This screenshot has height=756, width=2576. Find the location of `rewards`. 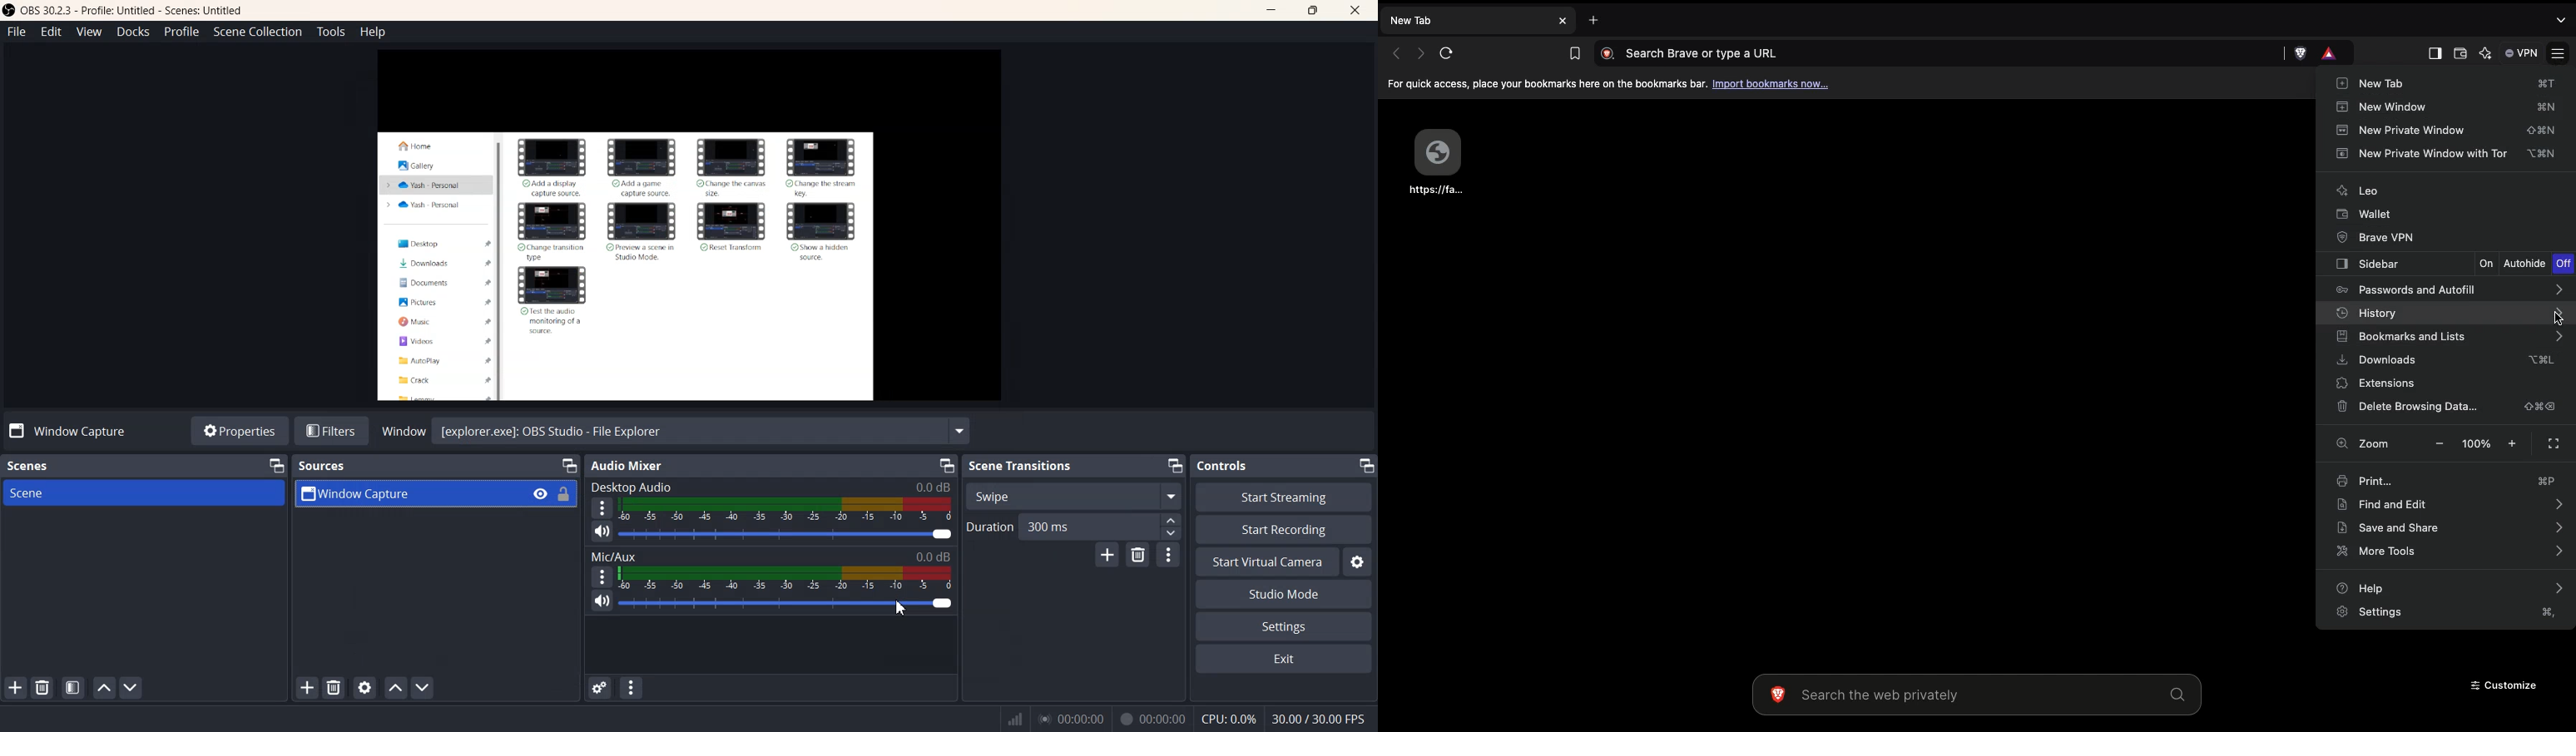

rewards is located at coordinates (2331, 52).